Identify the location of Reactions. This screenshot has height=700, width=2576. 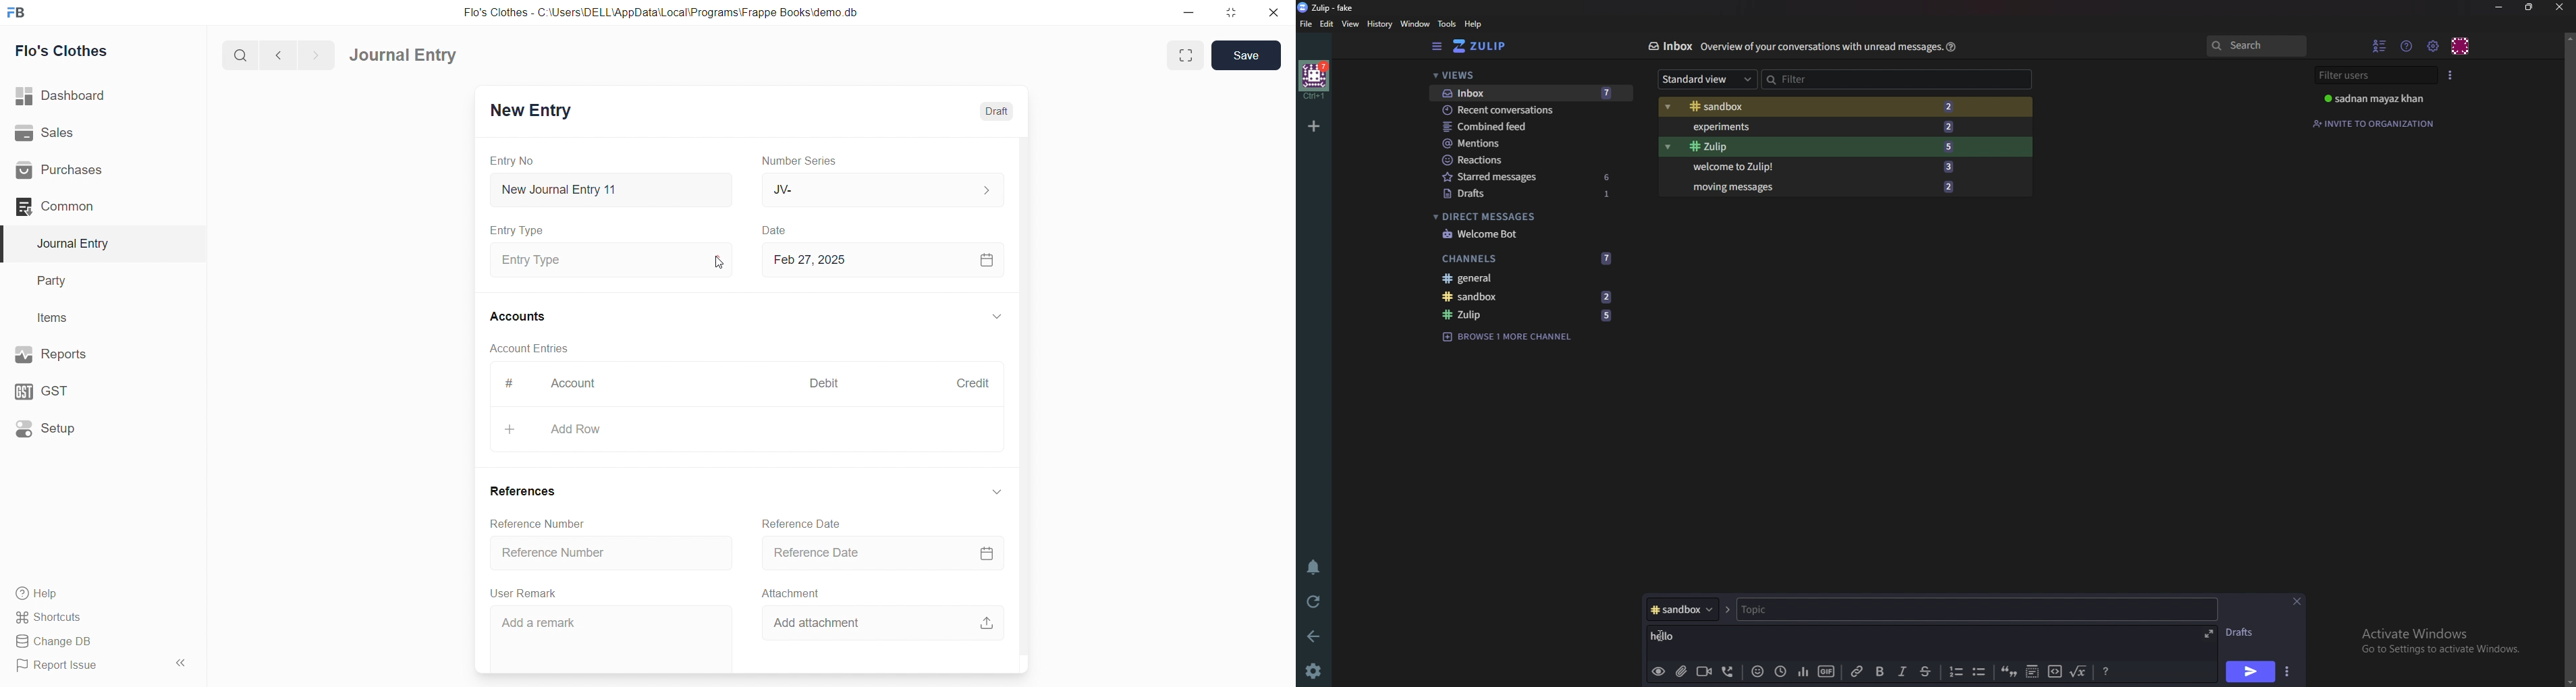
(1528, 159).